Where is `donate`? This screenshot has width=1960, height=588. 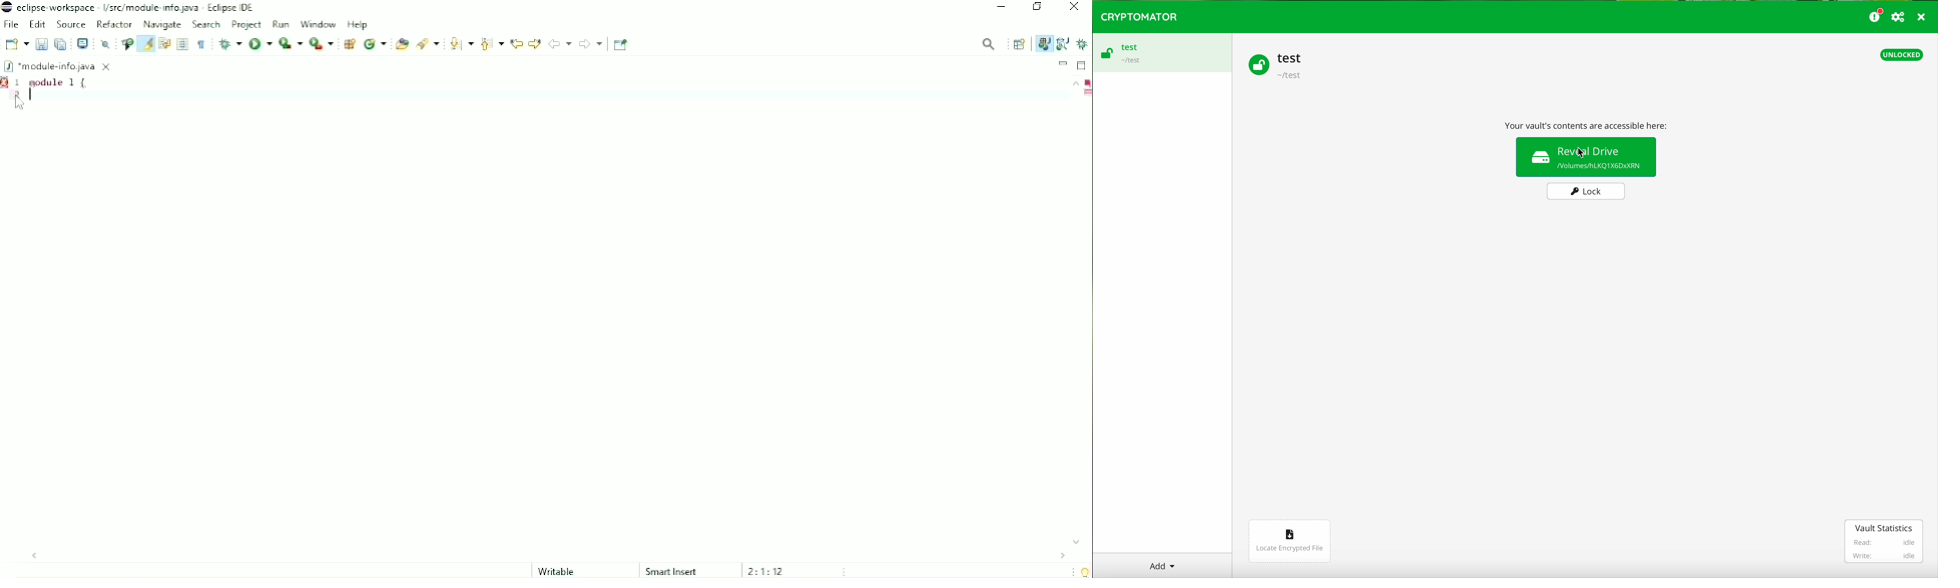
donate is located at coordinates (1876, 15).